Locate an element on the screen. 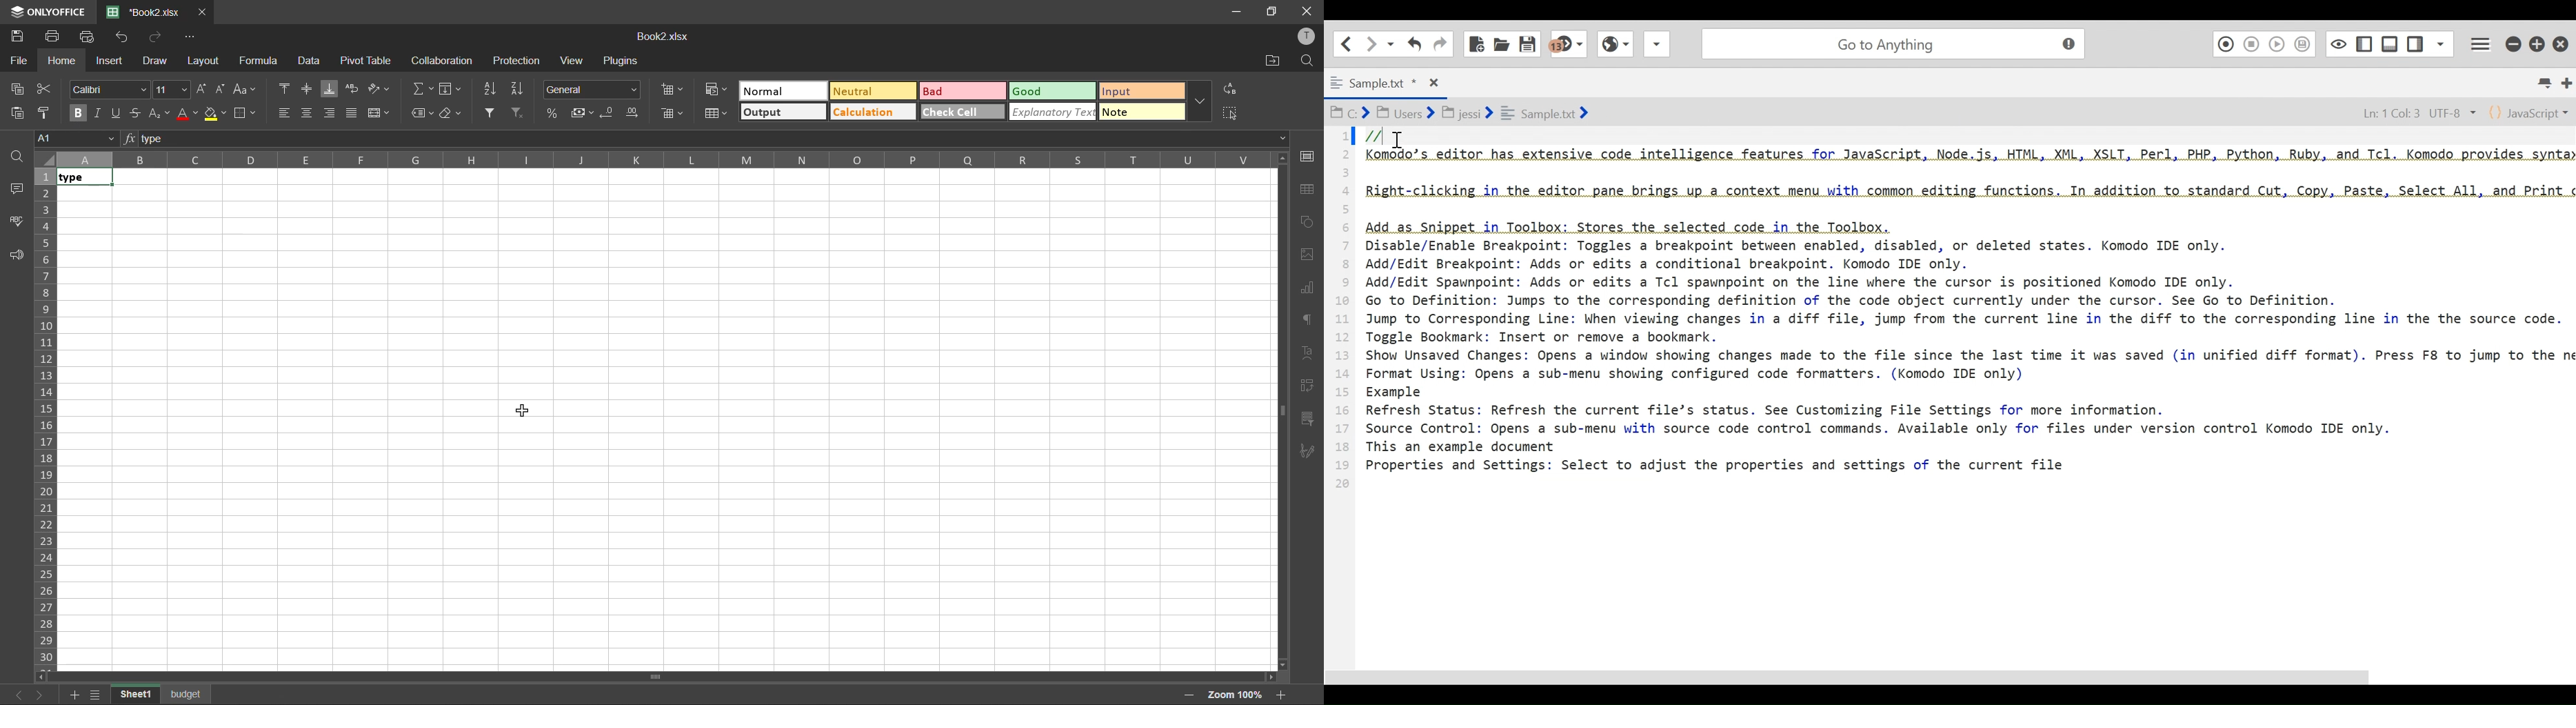 The width and height of the screenshot is (2576, 728). find is located at coordinates (17, 156).